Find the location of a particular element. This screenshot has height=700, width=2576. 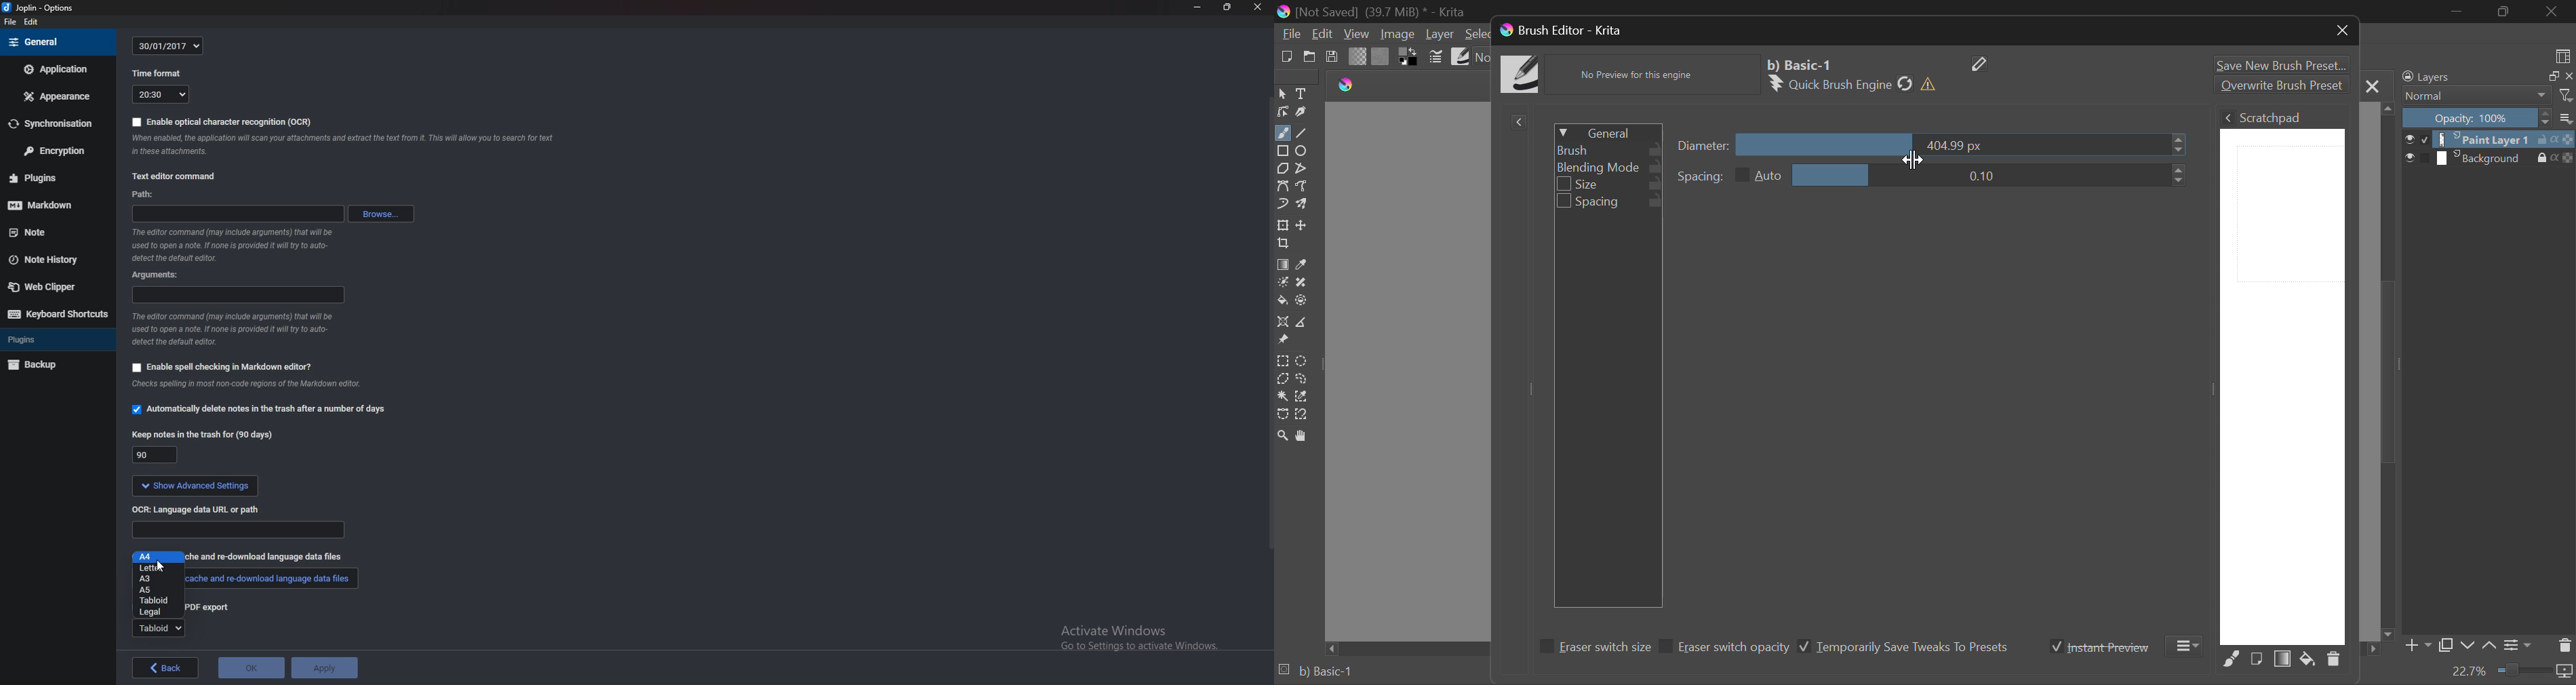

argument is located at coordinates (159, 275).